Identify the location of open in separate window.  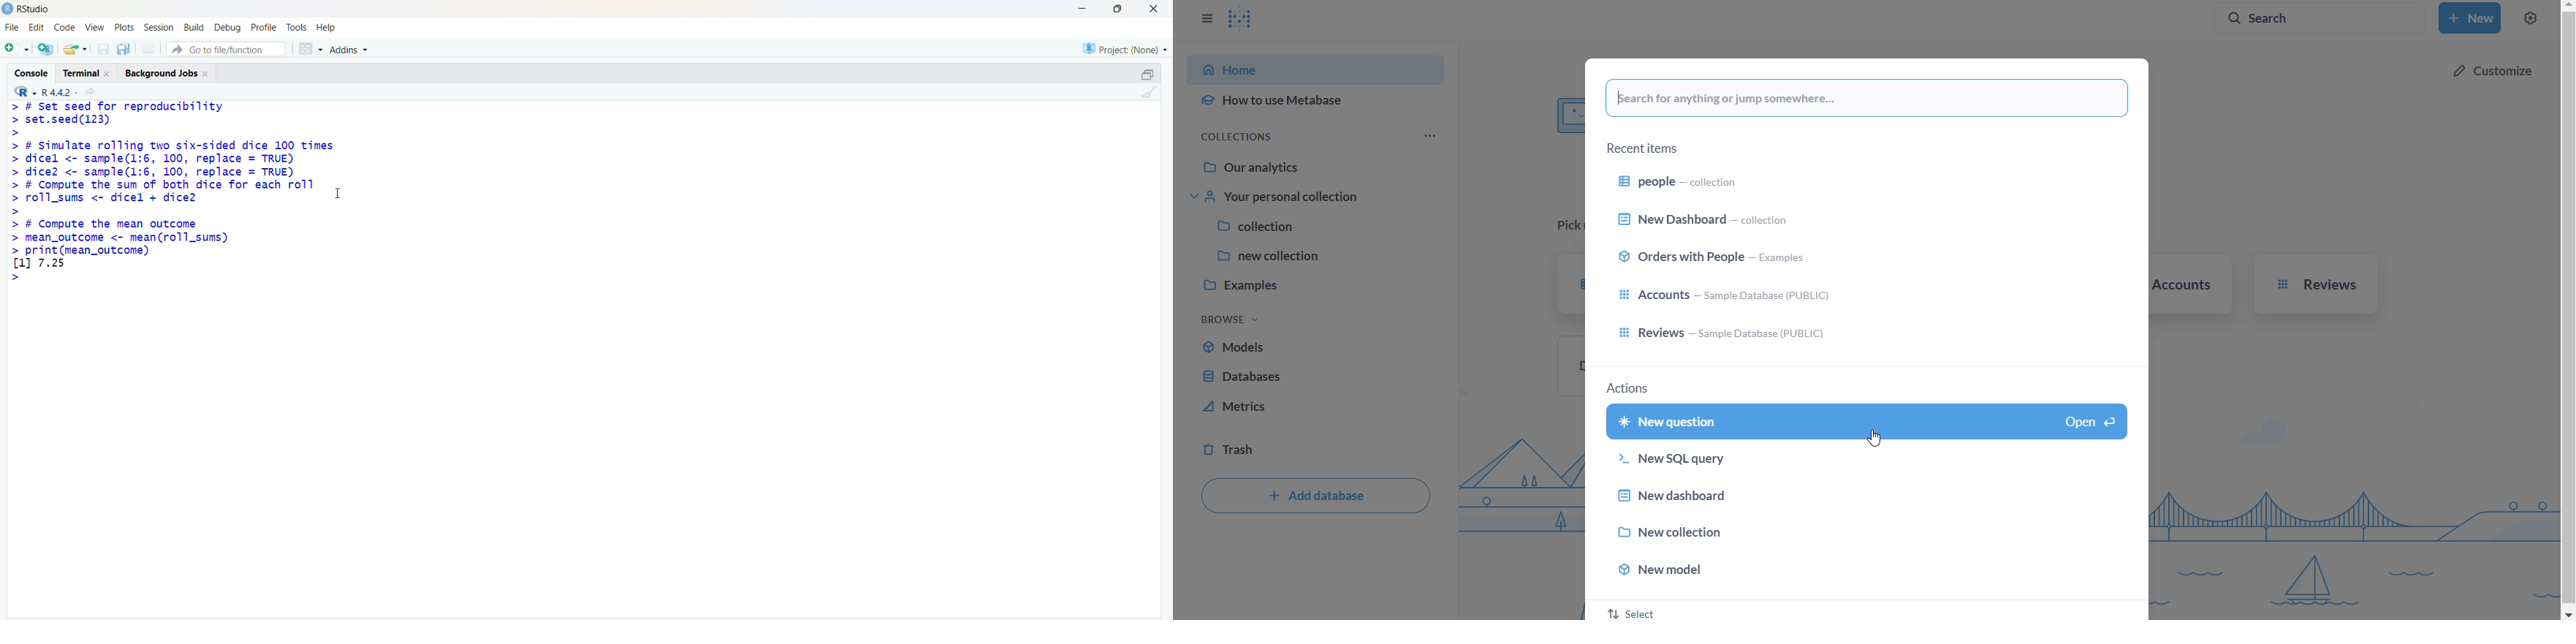
(1149, 75).